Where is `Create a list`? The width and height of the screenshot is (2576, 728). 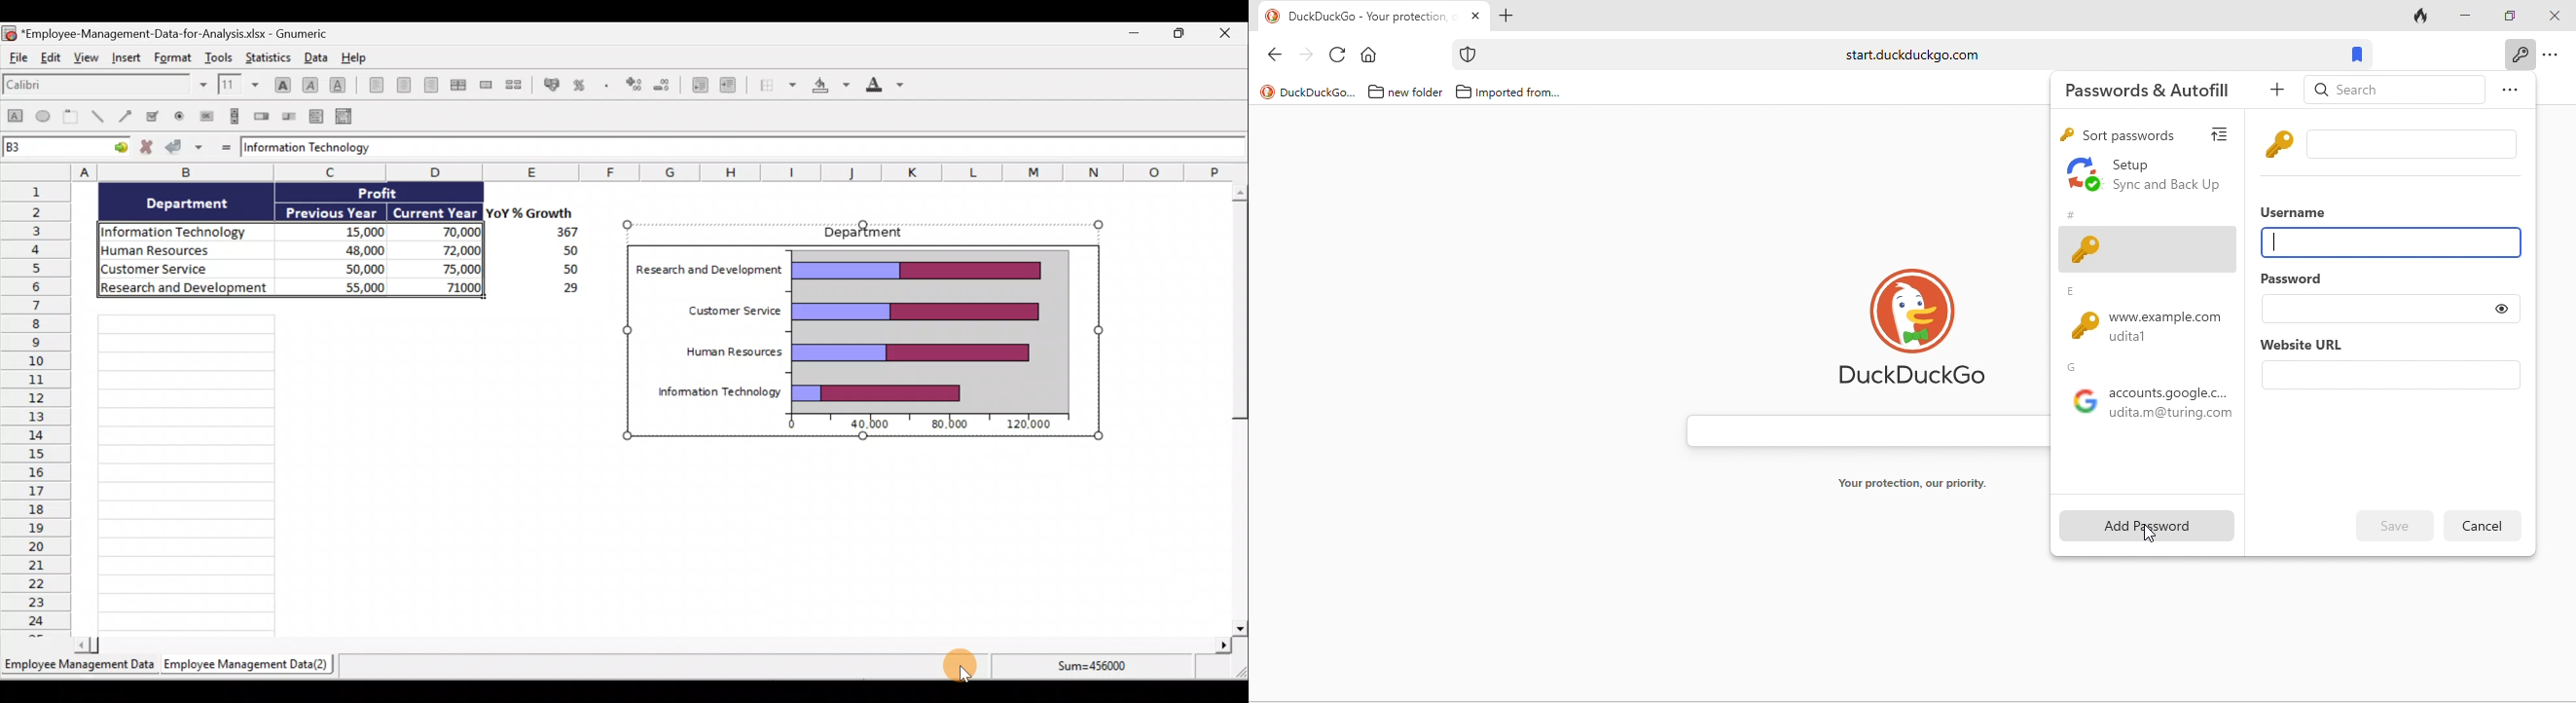
Create a list is located at coordinates (317, 113).